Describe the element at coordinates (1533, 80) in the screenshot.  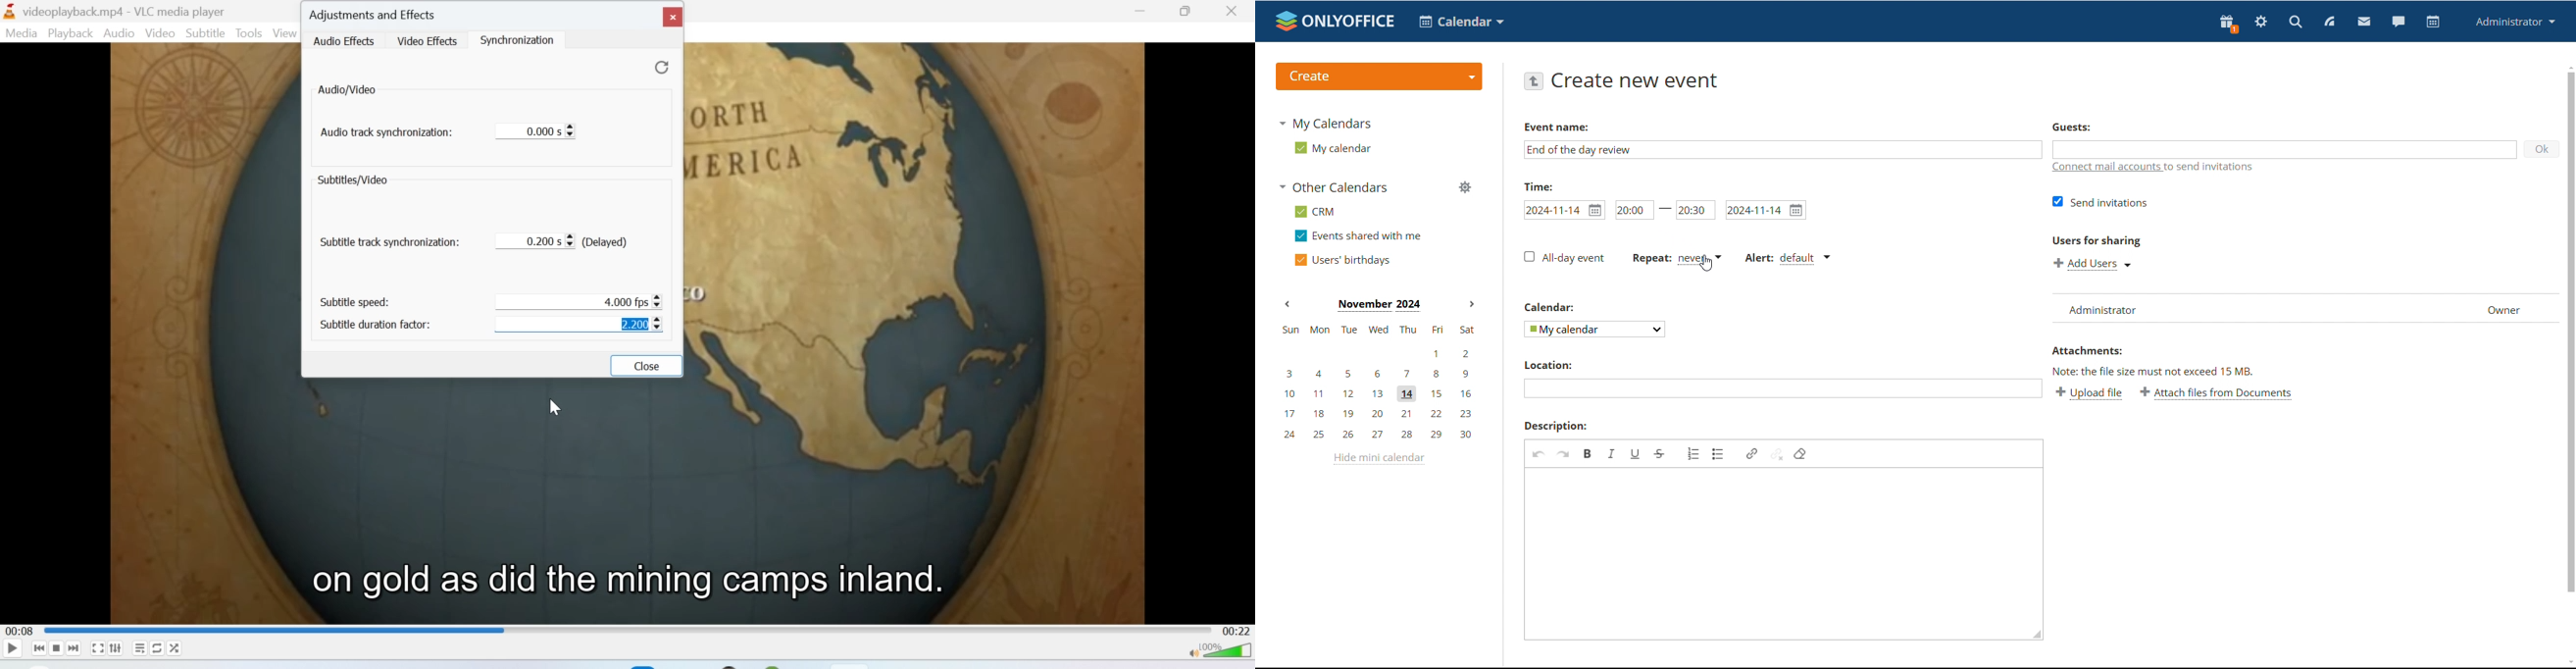
I see `go back` at that location.